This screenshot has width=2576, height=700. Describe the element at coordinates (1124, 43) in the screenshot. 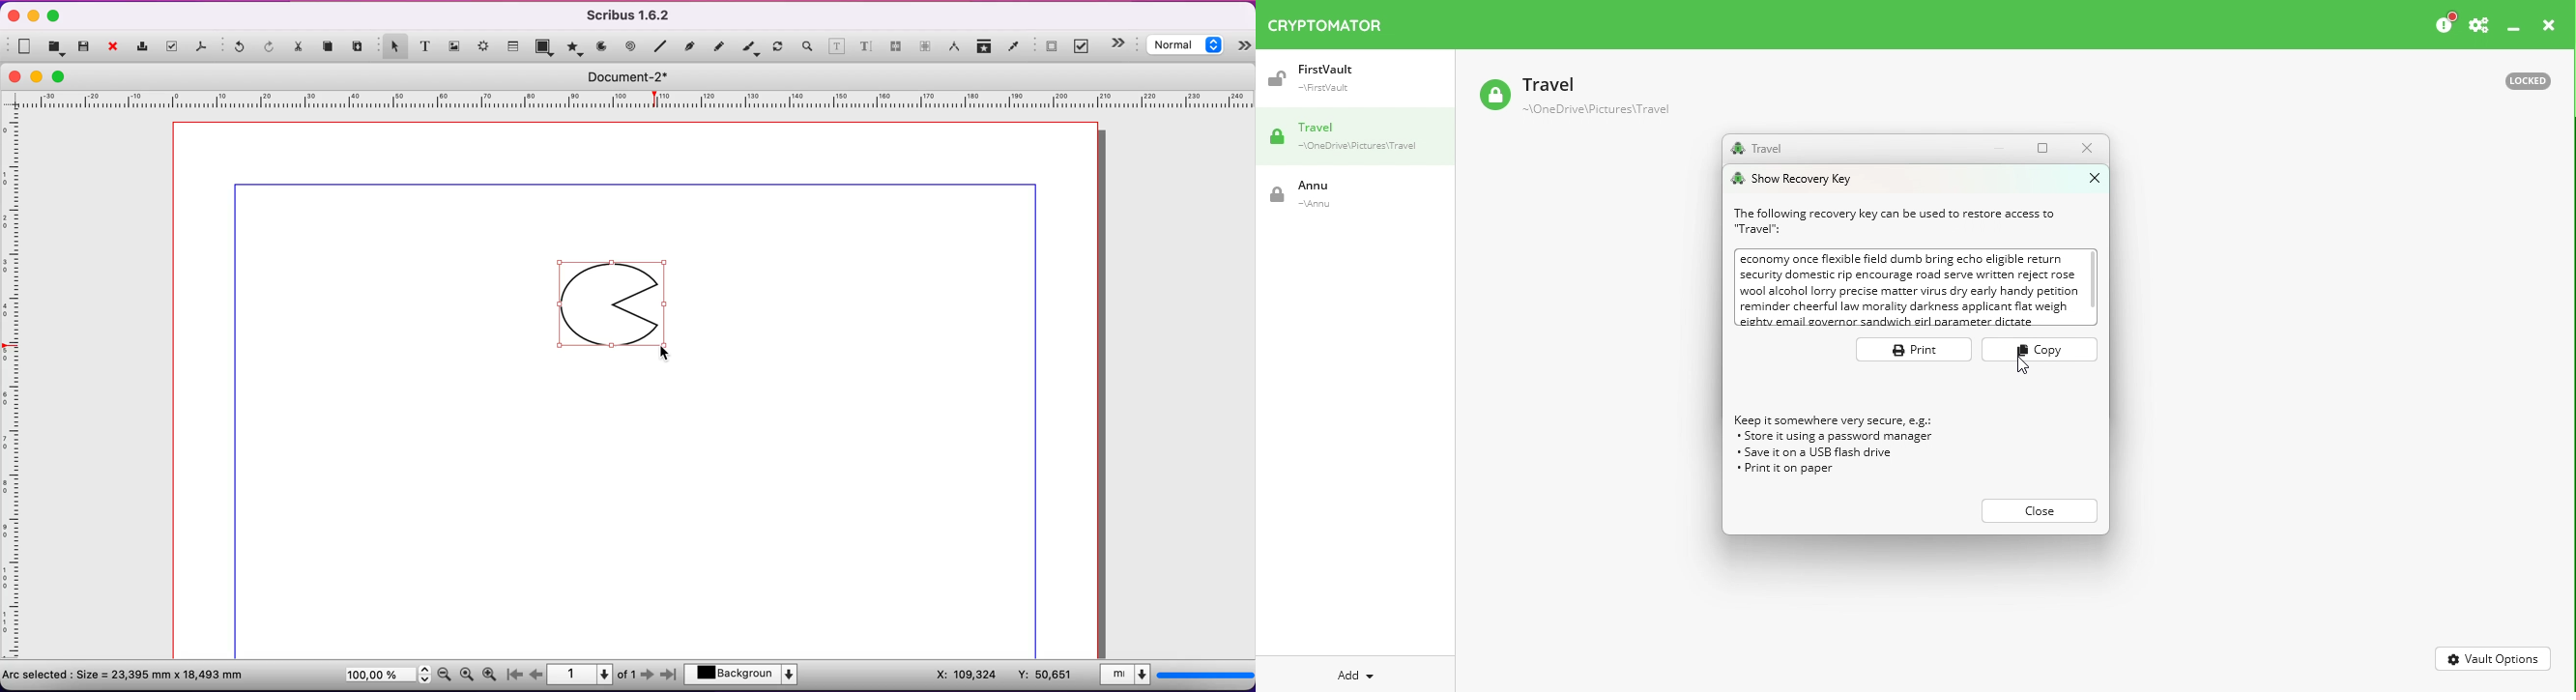

I see `hide/show panel` at that location.